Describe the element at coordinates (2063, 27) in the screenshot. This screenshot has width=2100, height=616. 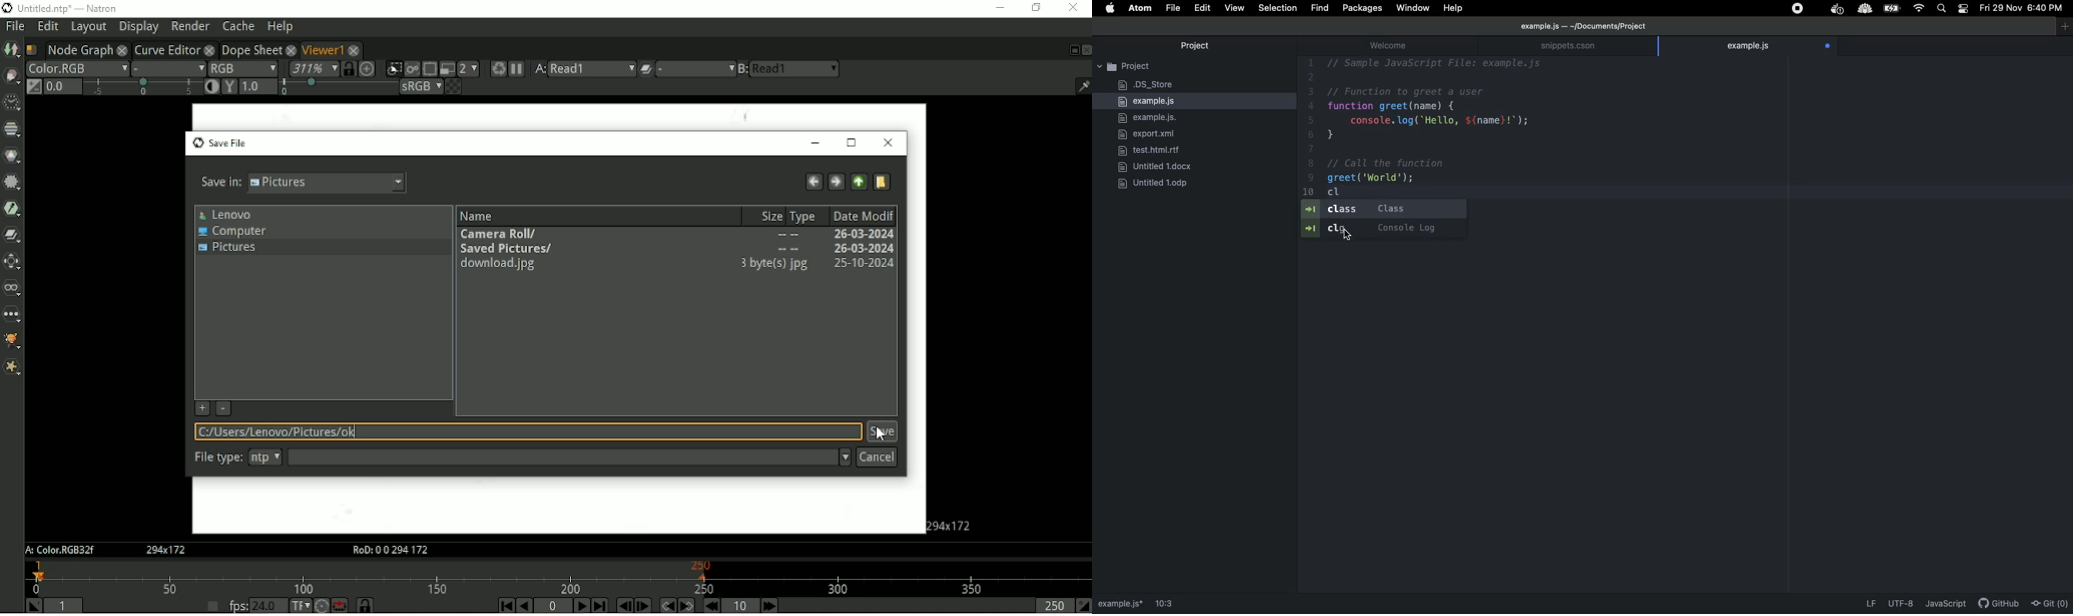
I see `window` at that location.